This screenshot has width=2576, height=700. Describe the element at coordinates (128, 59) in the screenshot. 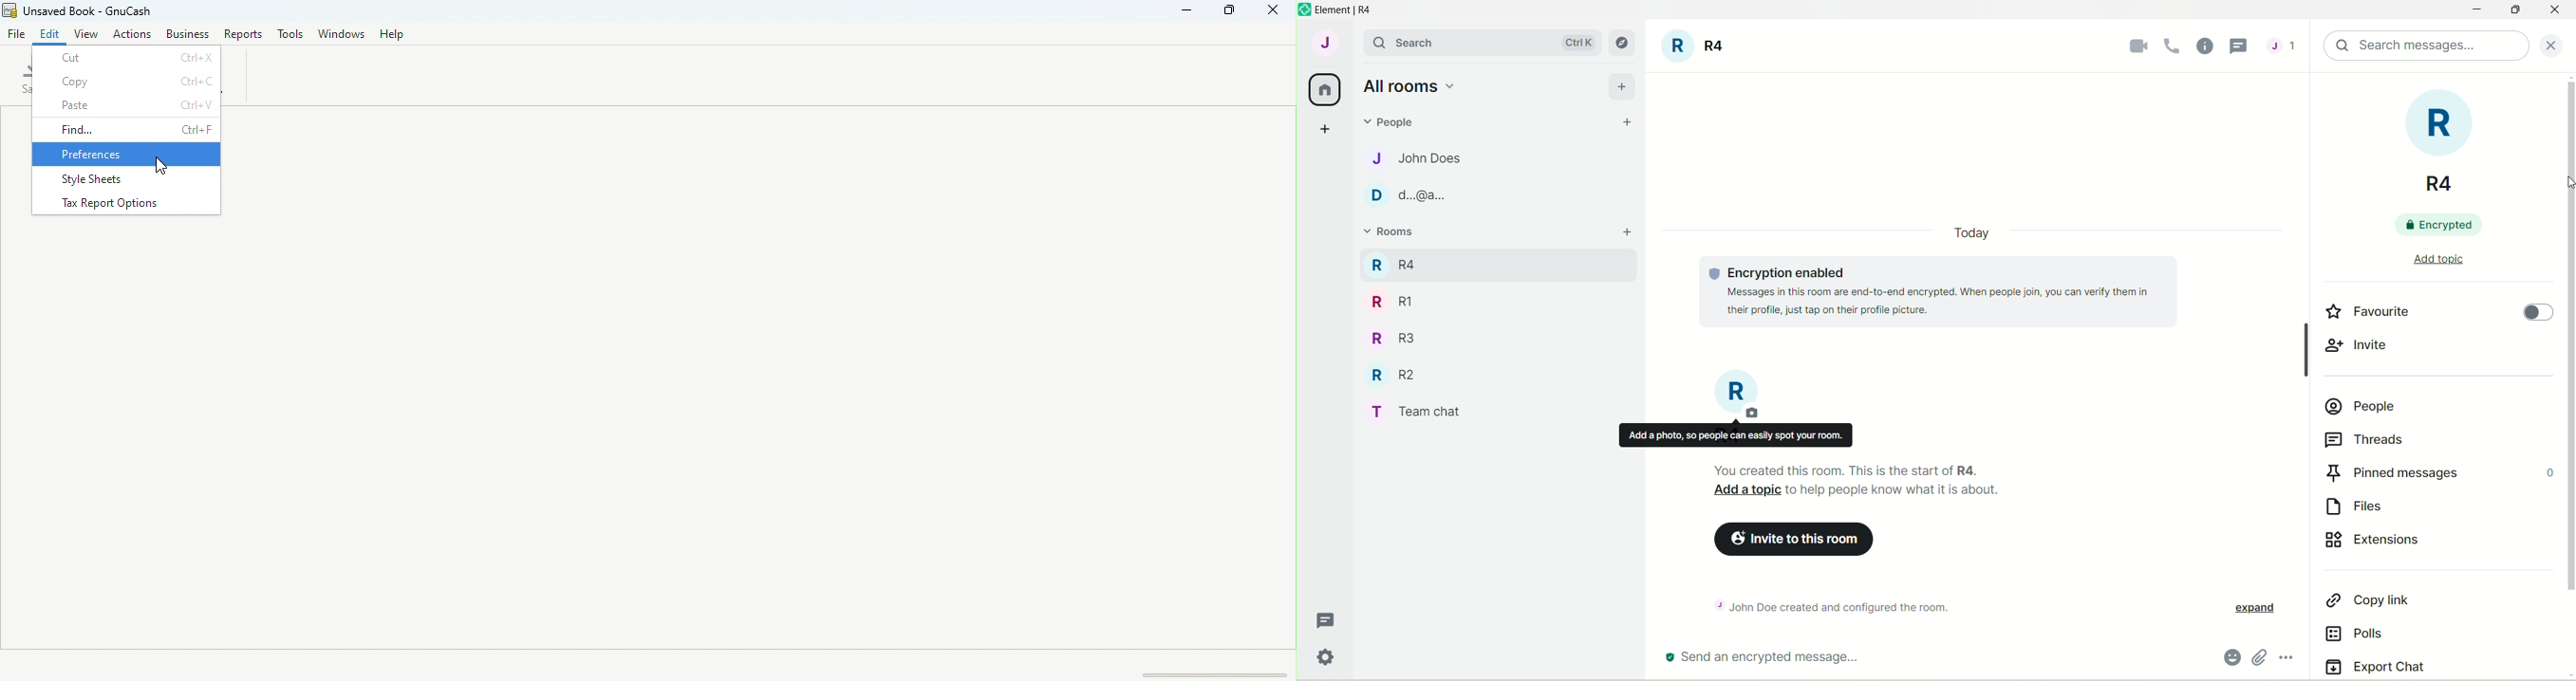

I see `Cut` at that location.